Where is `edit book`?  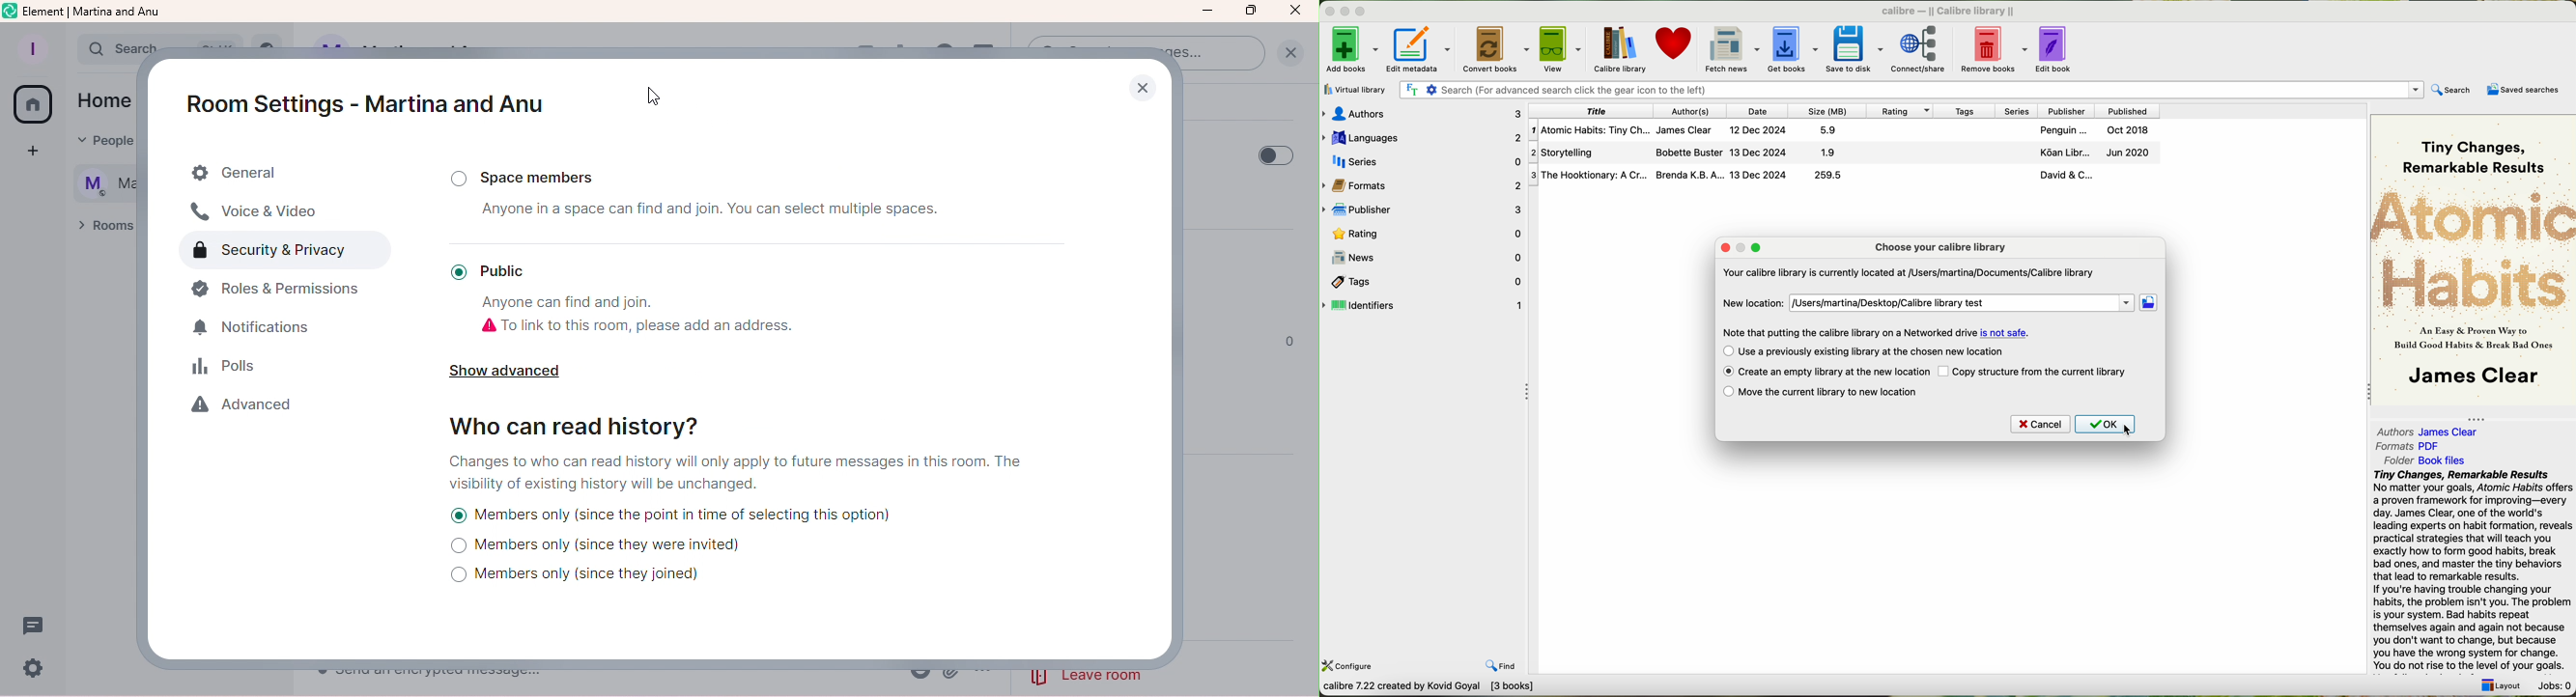
edit book is located at coordinates (2058, 47).